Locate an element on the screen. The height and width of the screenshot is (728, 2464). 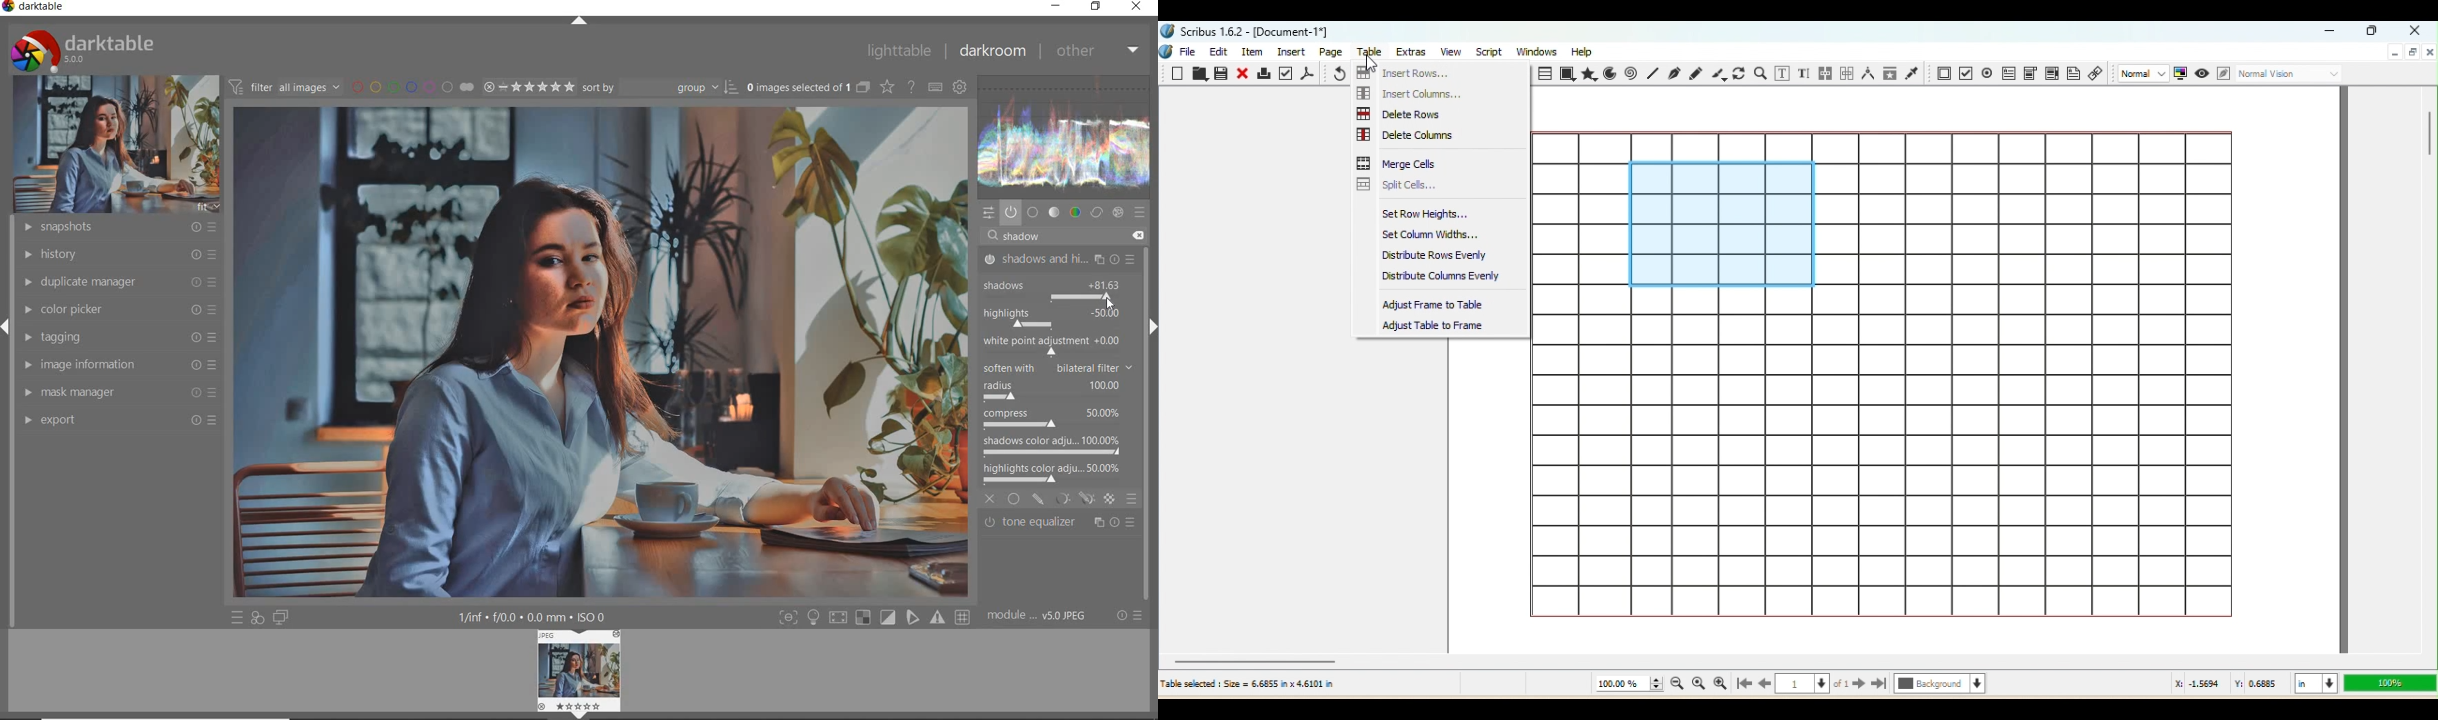
: 1.8413 Y: 1.5099 is located at coordinates (2228, 685).